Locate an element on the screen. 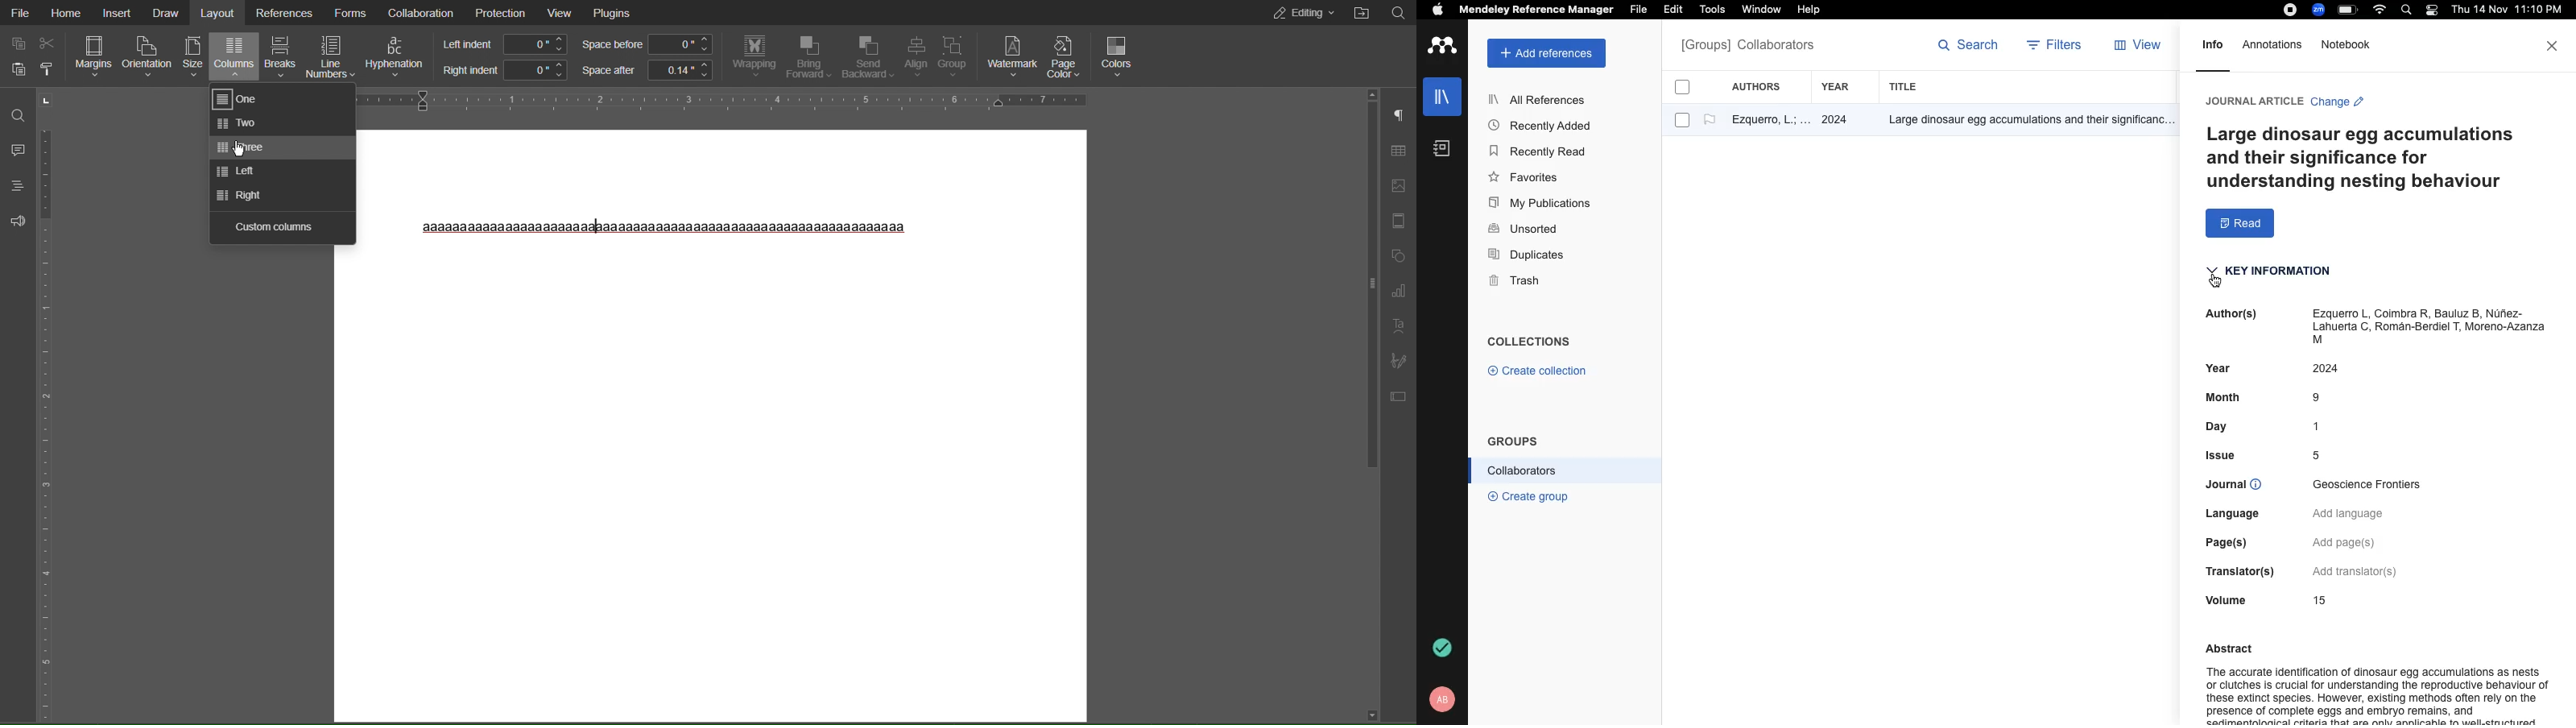 This screenshot has height=728, width=2576. KEY INFORMATION
| is located at coordinates (2272, 276).